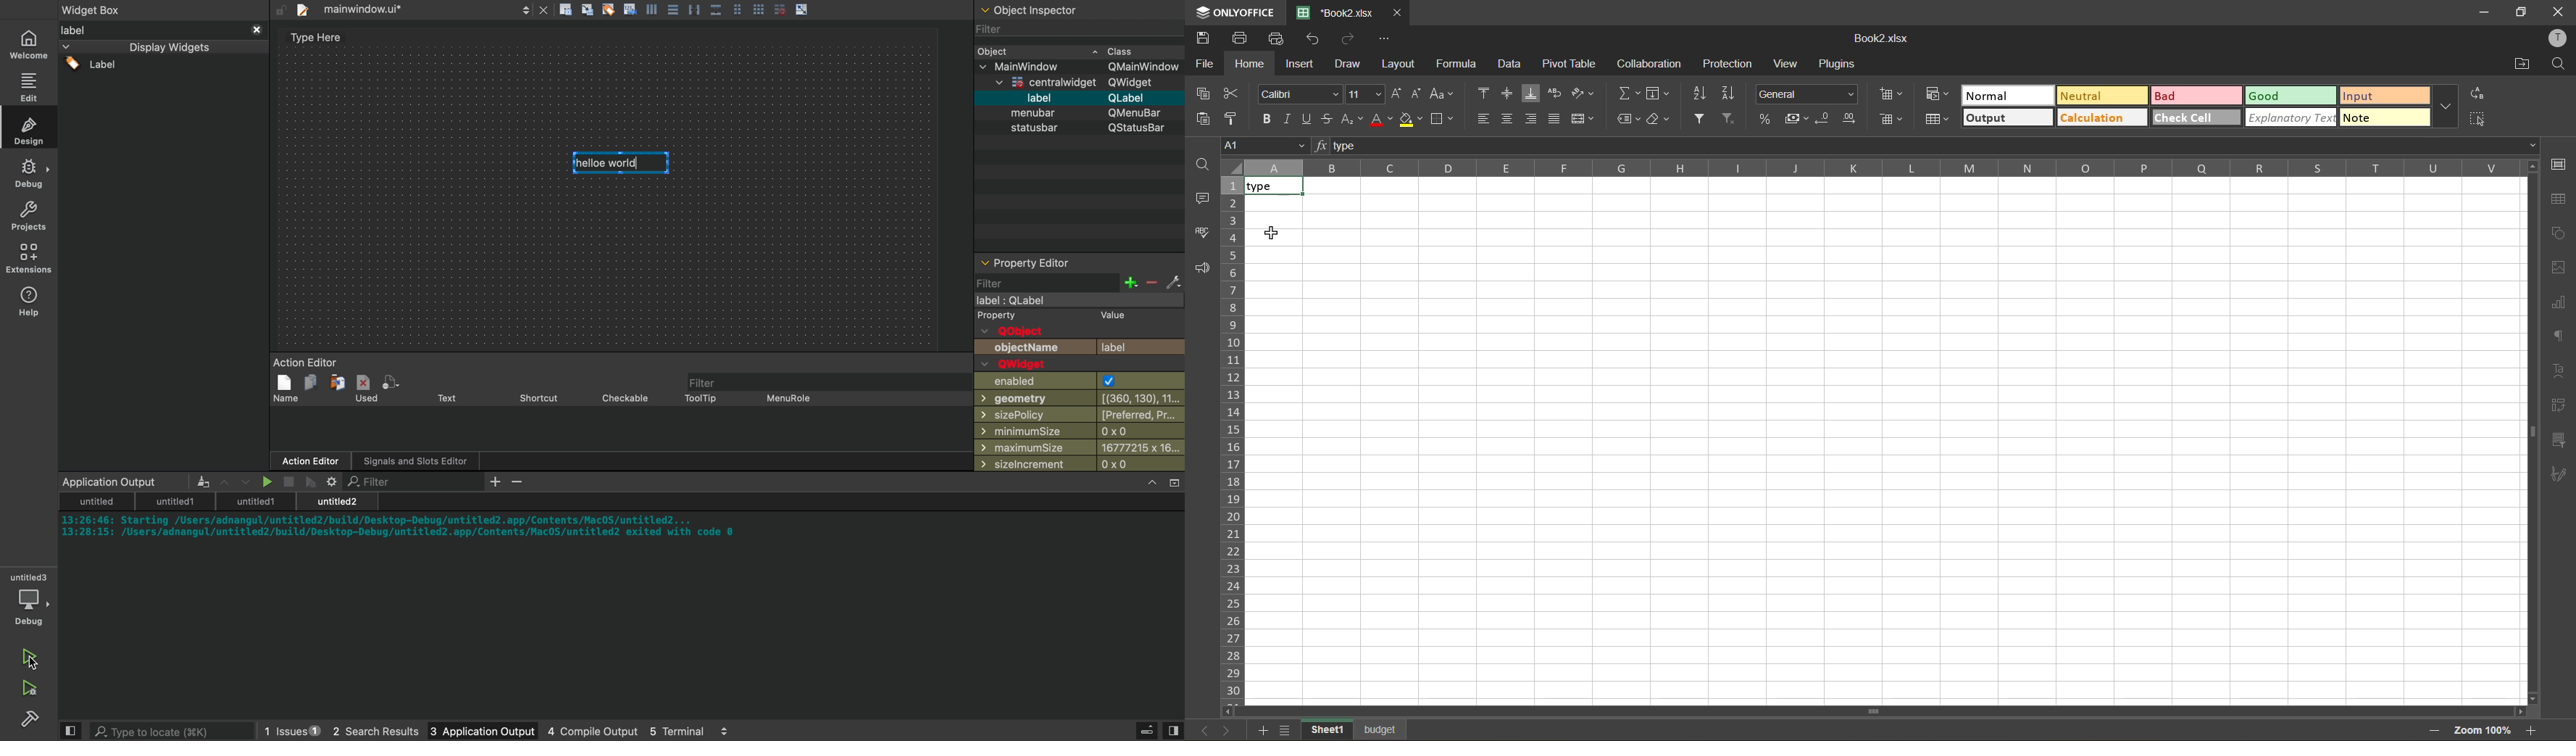  Describe the element at coordinates (1660, 95) in the screenshot. I see `fields` at that location.